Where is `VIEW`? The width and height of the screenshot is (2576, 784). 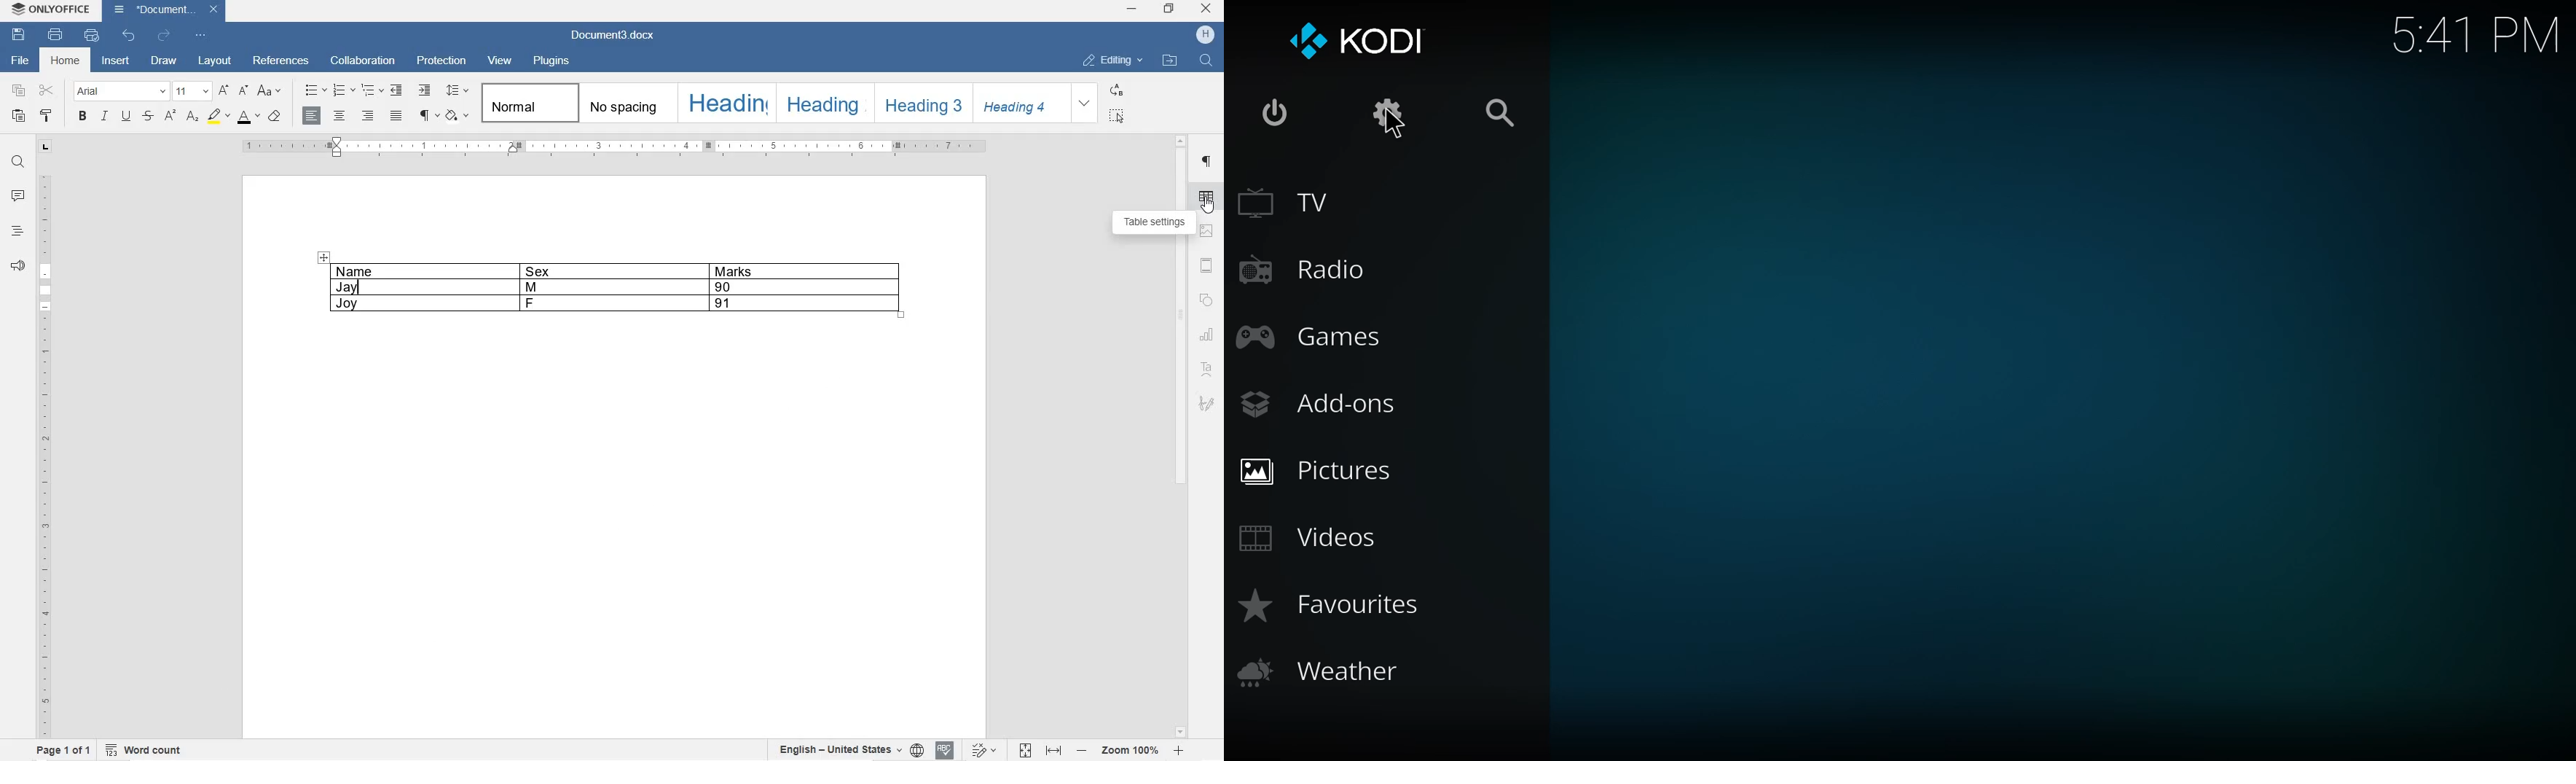 VIEW is located at coordinates (500, 63).